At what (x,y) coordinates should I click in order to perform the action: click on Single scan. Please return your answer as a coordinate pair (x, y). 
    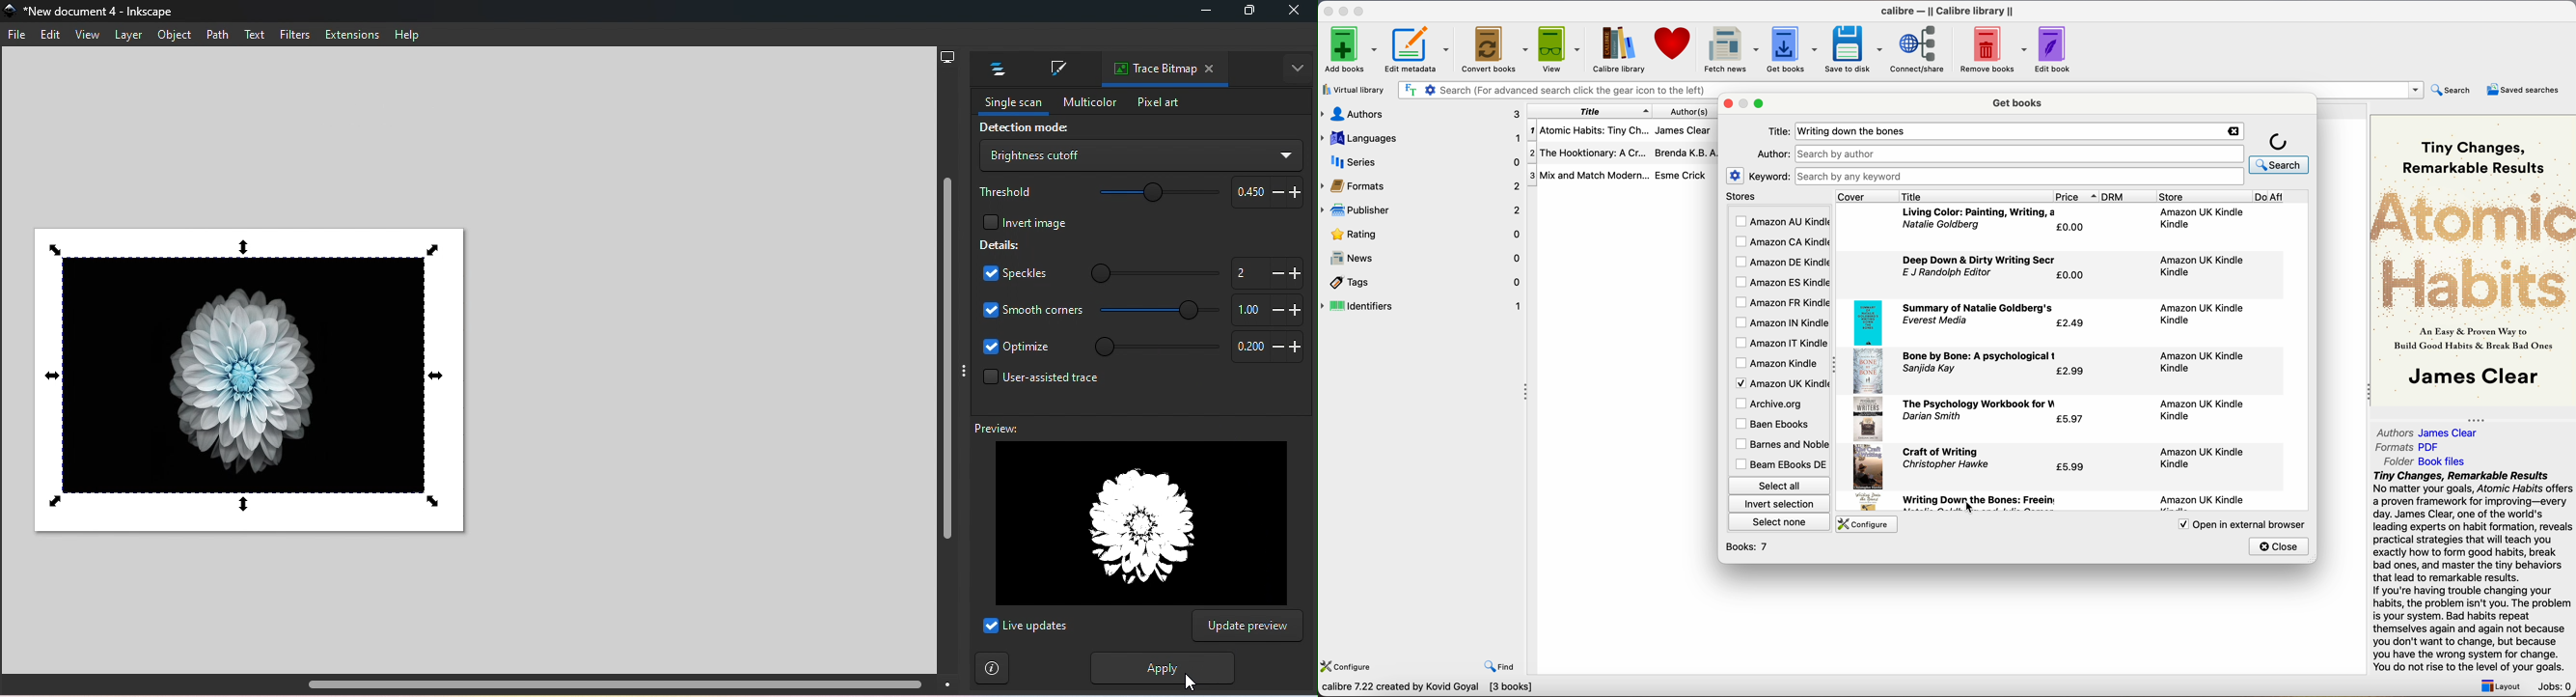
    Looking at the image, I should click on (1007, 103).